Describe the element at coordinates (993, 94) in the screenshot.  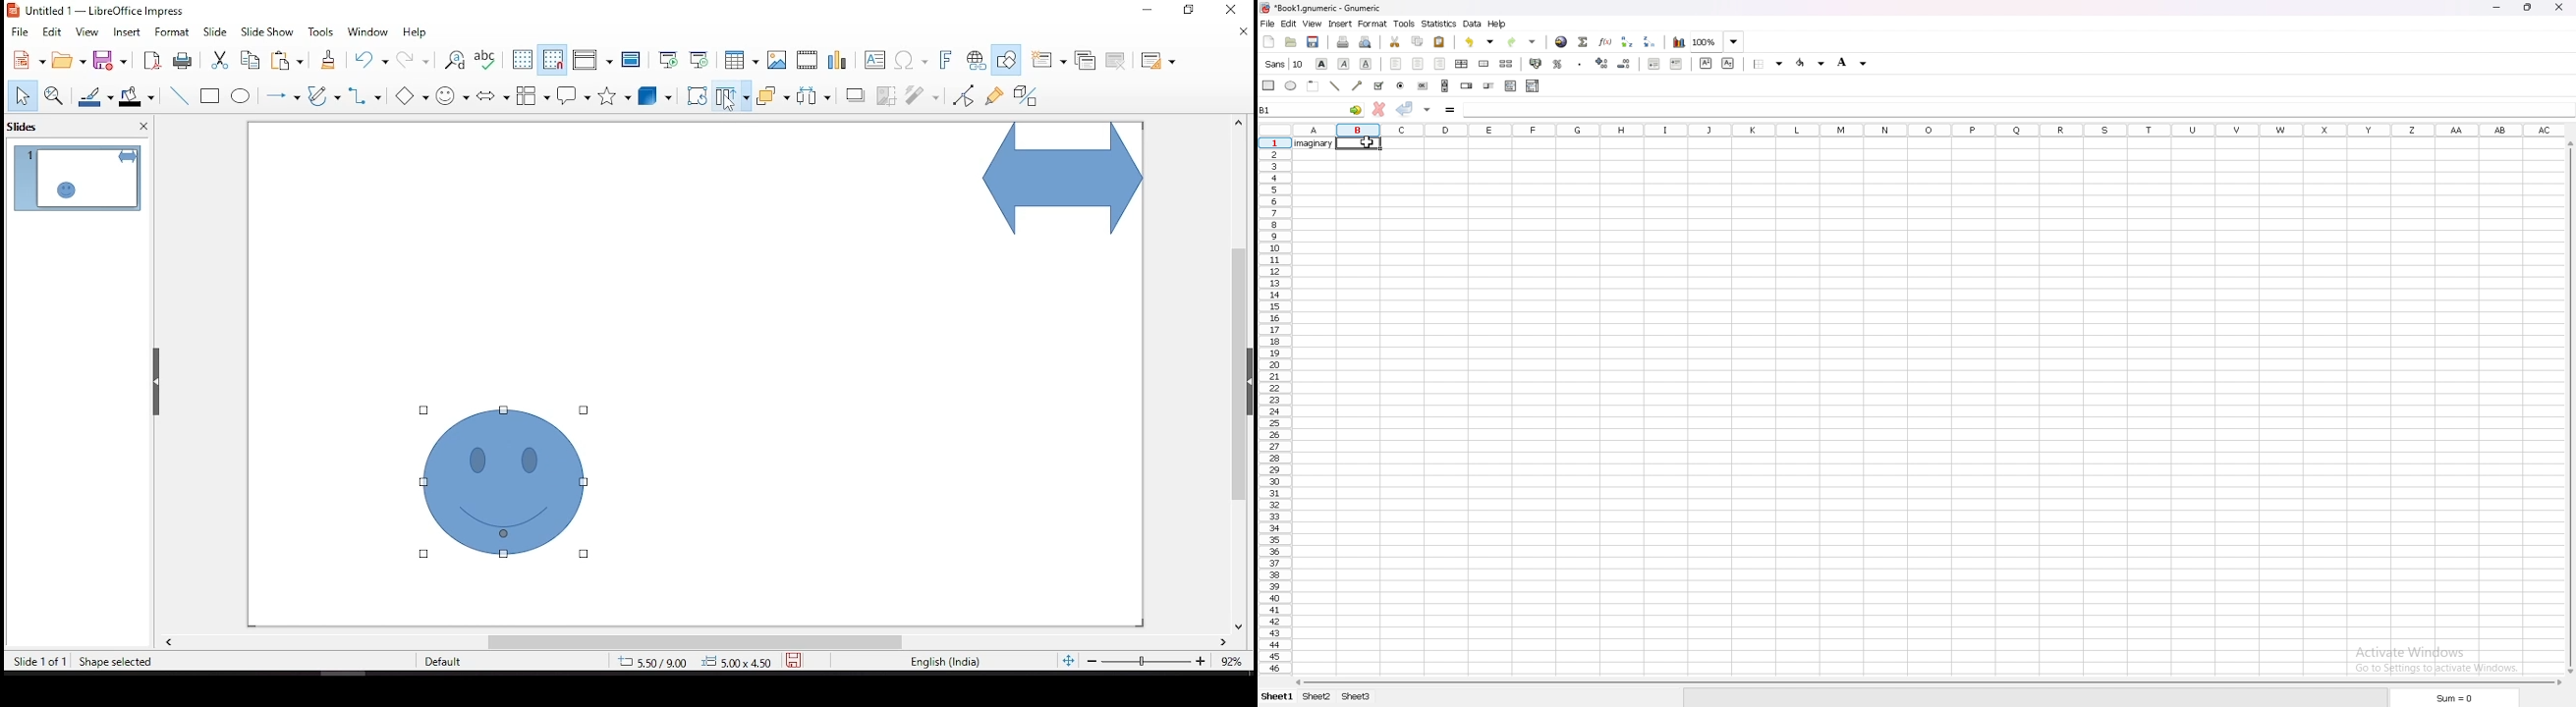
I see `show gluepoint functions` at that location.